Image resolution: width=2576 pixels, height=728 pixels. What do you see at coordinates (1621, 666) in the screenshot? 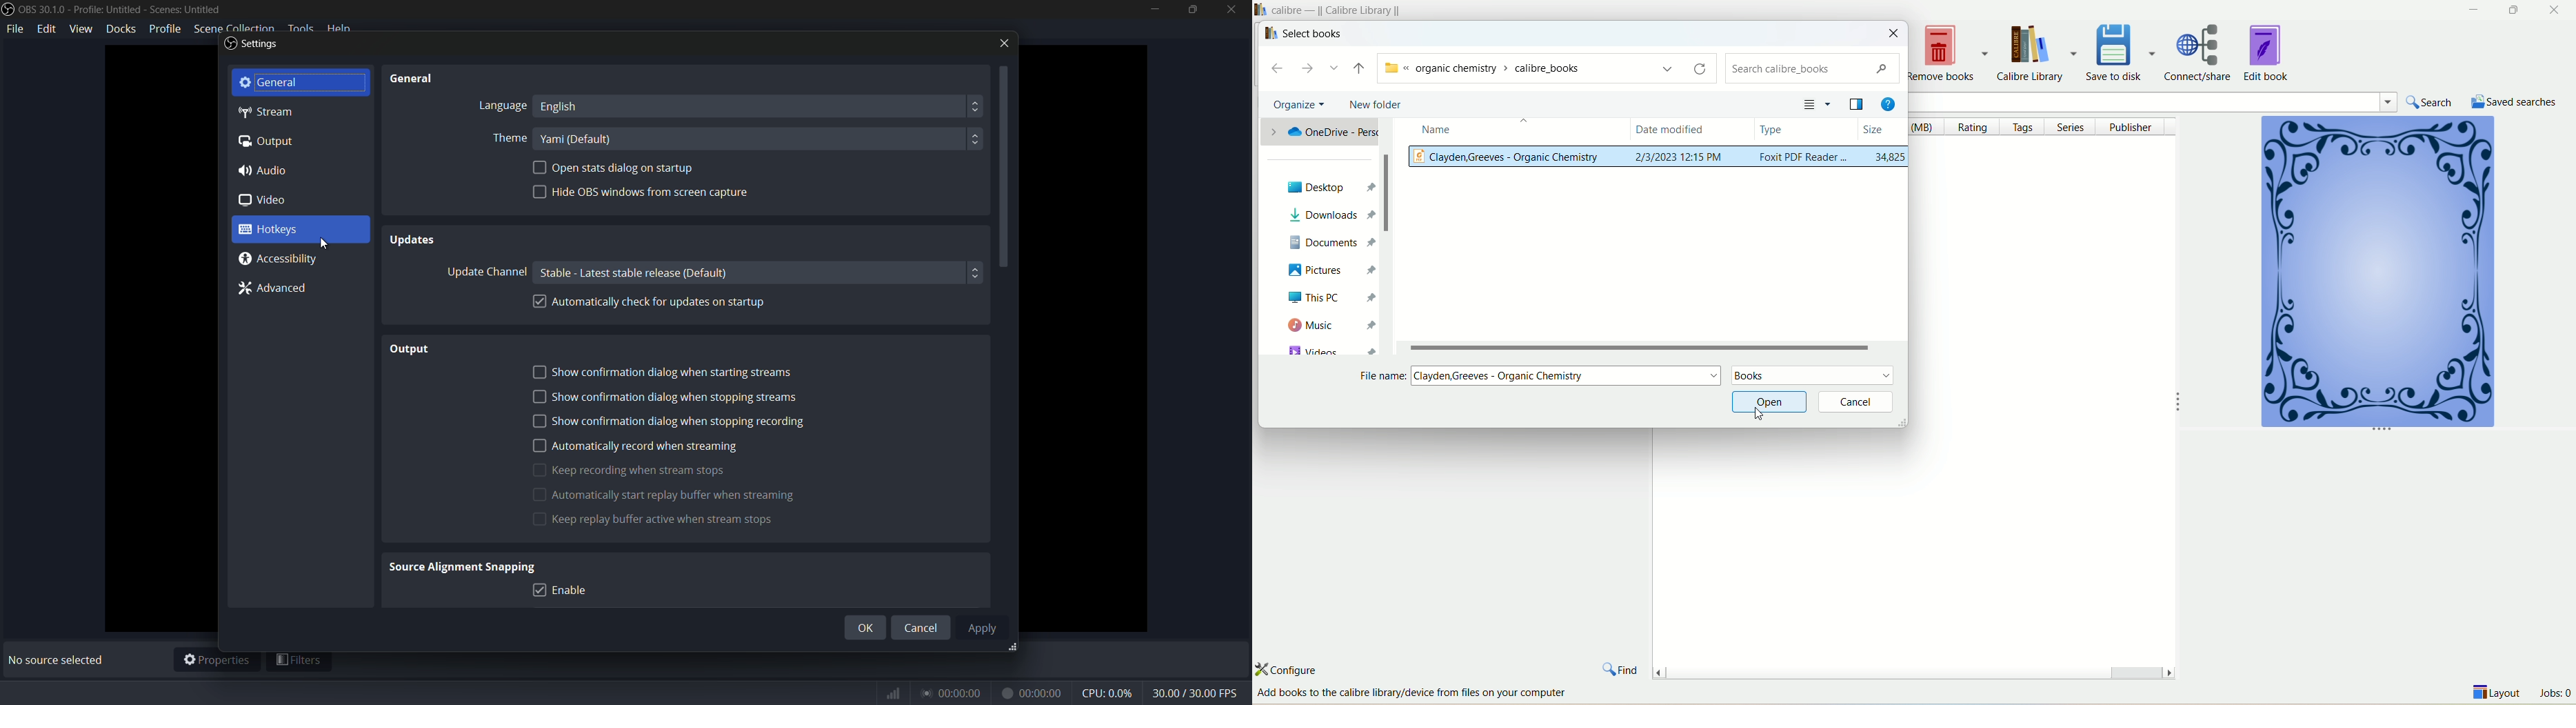
I see `find` at bounding box center [1621, 666].